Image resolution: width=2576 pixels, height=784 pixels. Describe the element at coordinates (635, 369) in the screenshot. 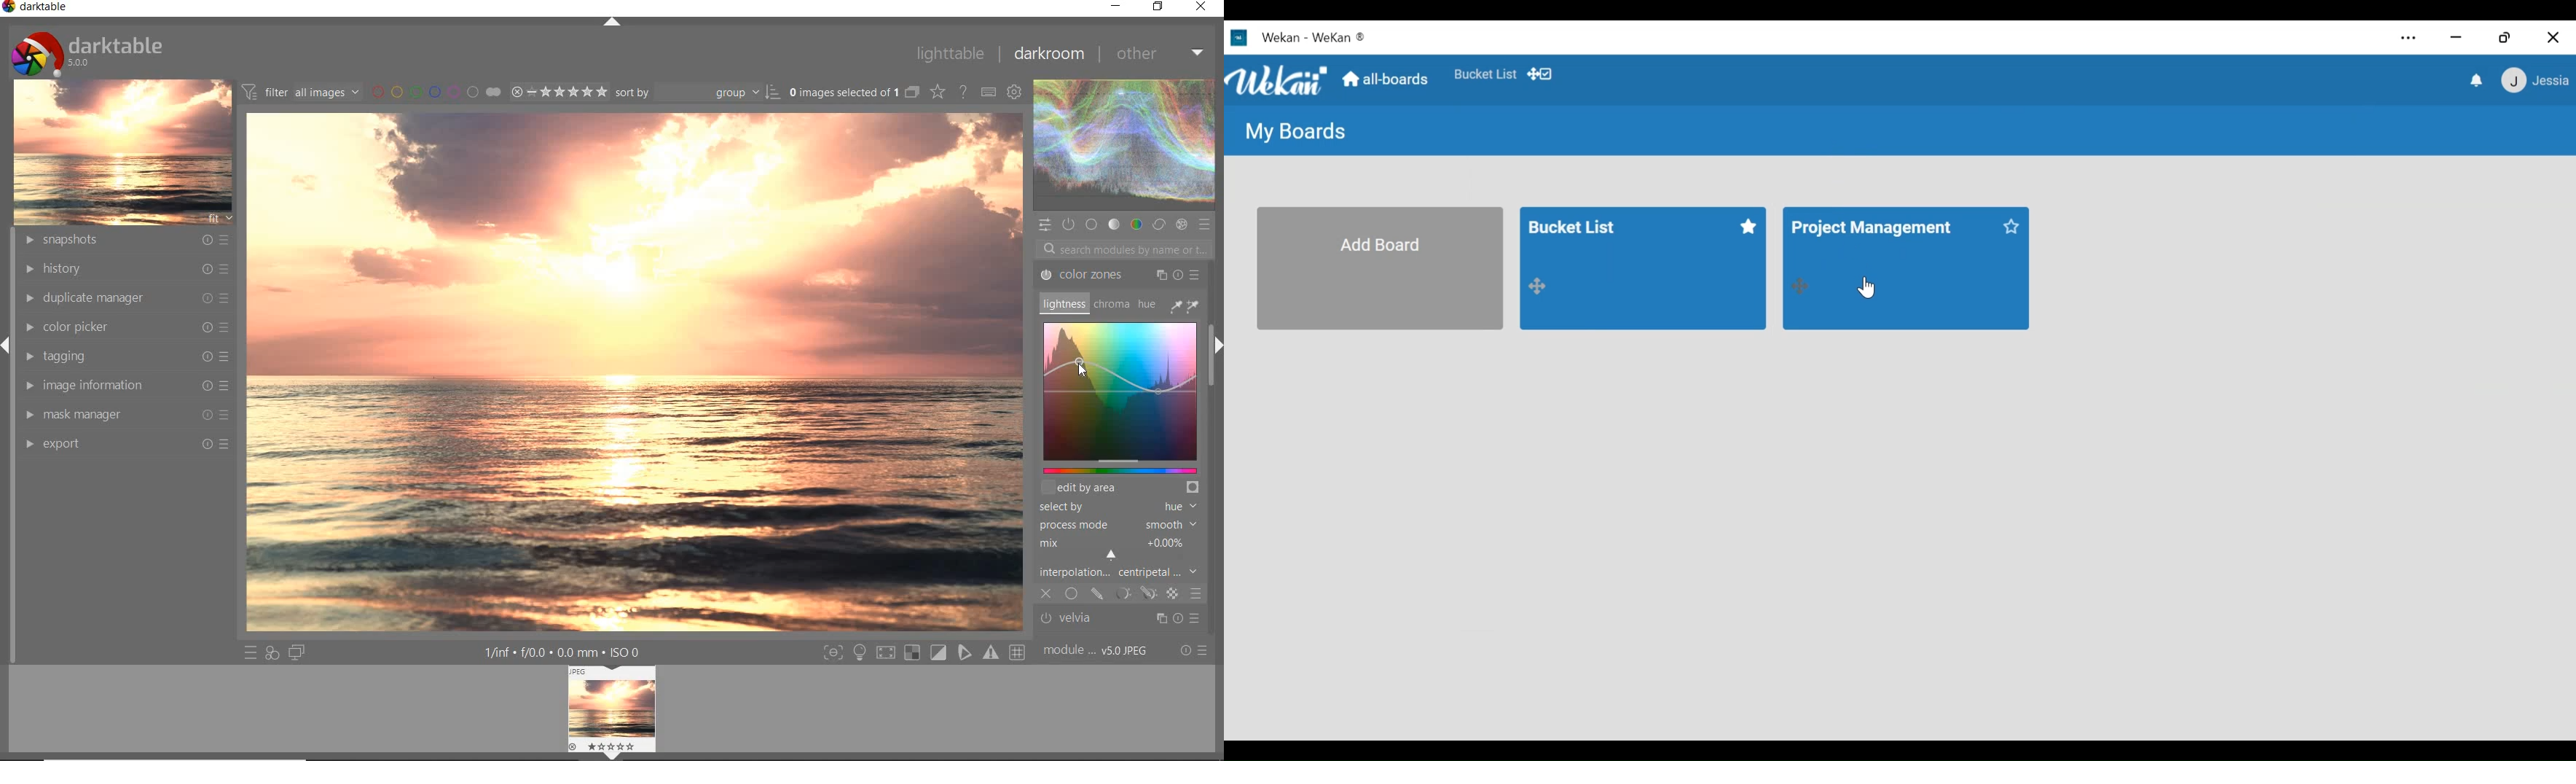

I see `SELECTED IMAGE` at that location.